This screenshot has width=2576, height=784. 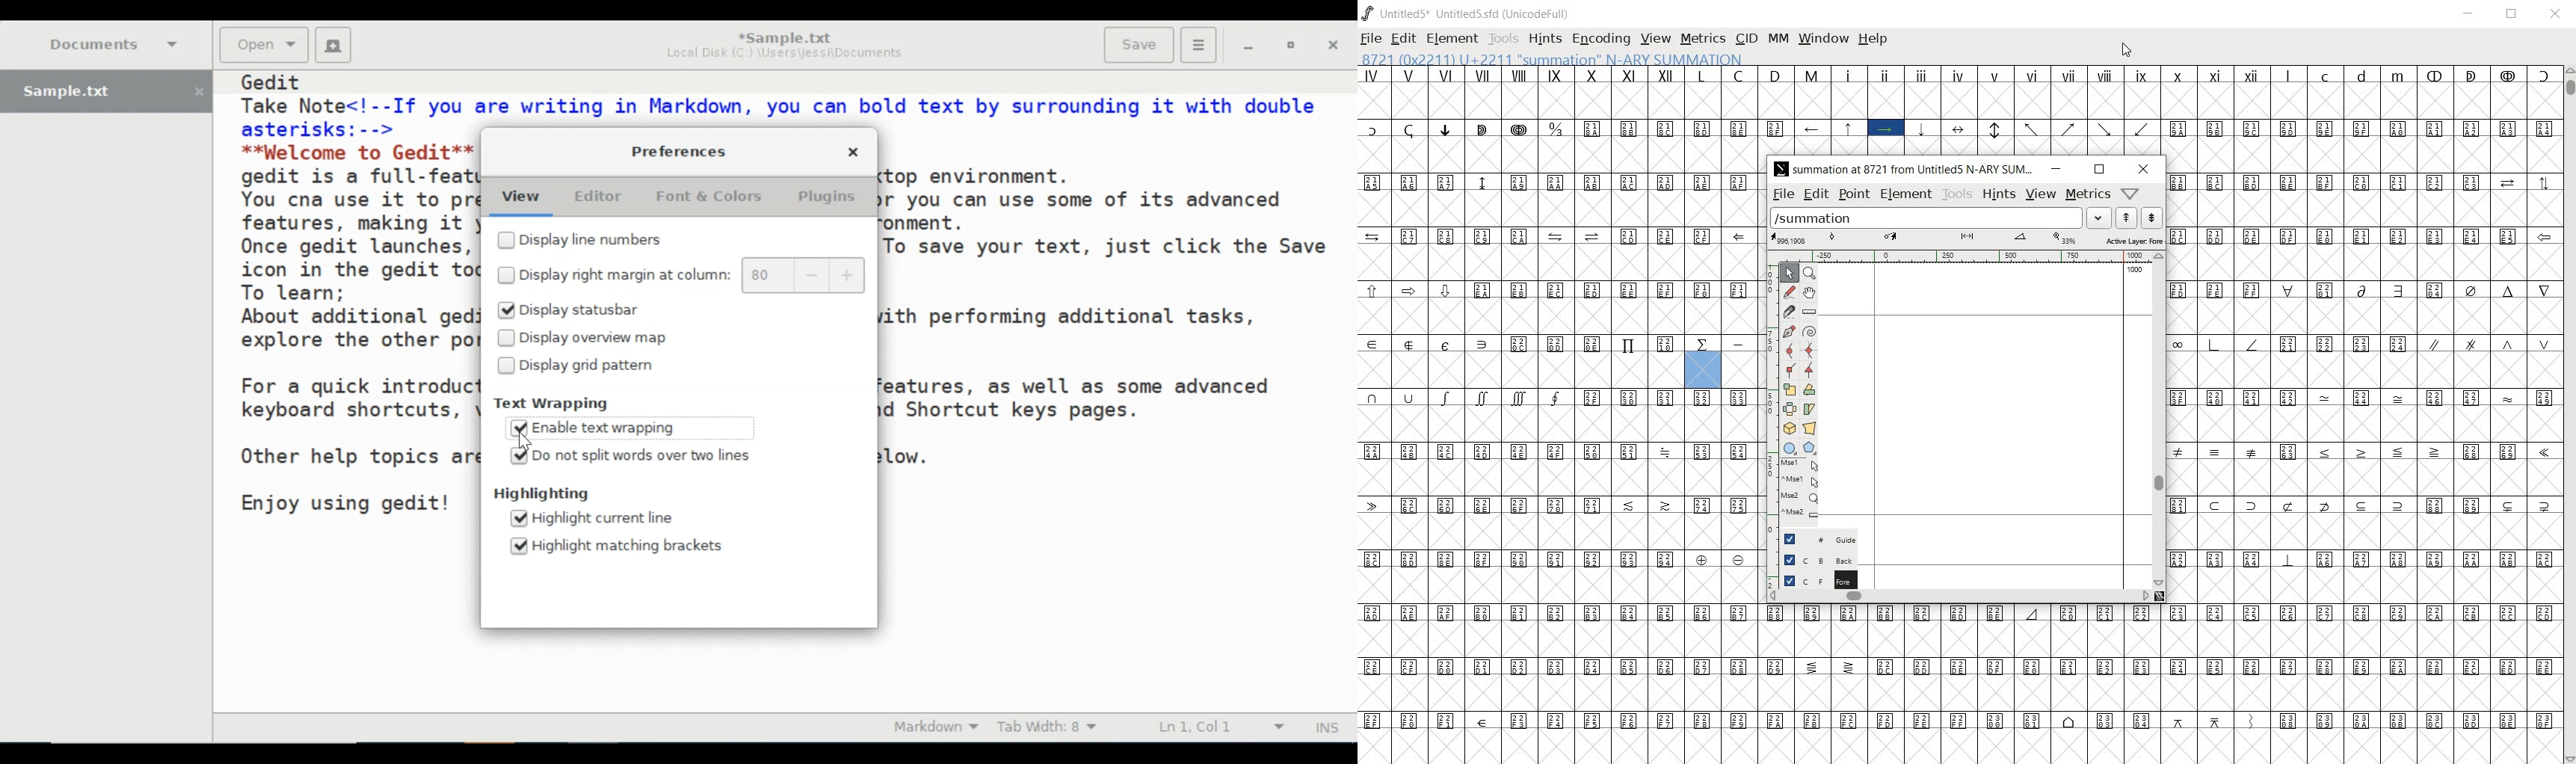 I want to click on VIEW, so click(x=1656, y=38).